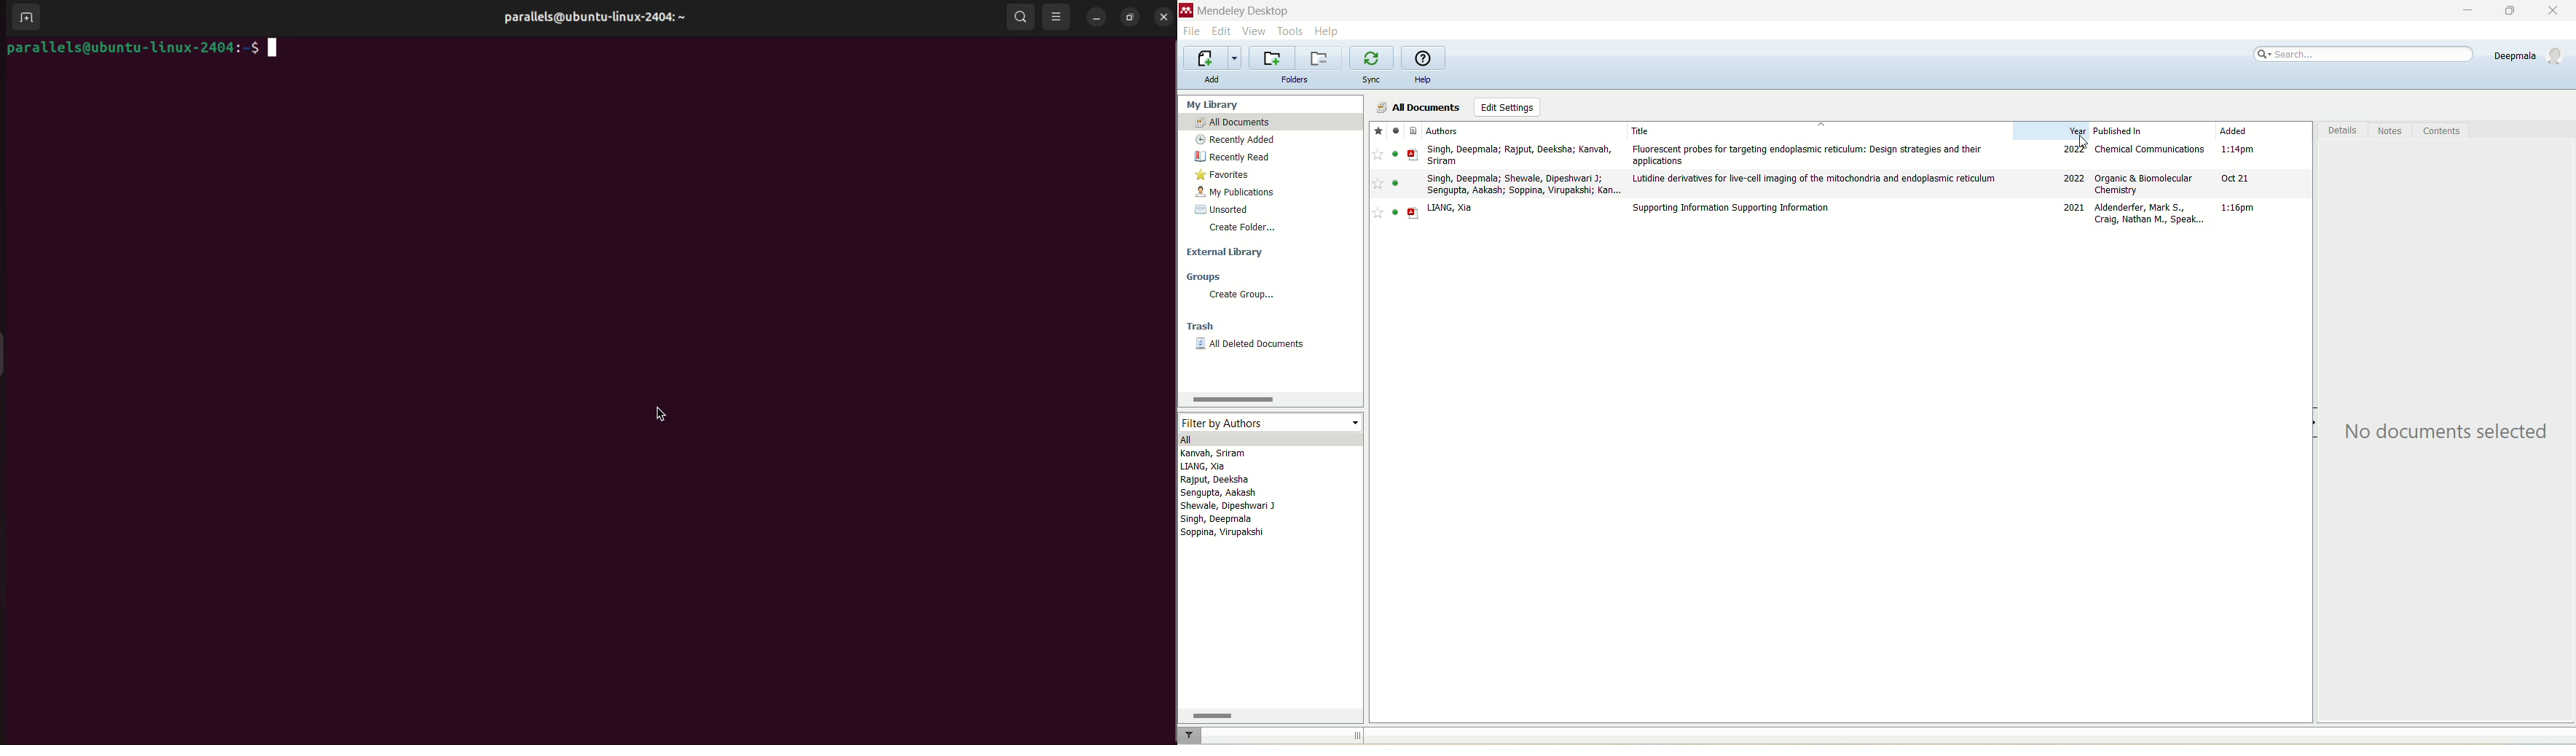 The width and height of the screenshot is (2576, 756). What do you see at coordinates (1359, 736) in the screenshot?
I see `toggle sidebar` at bounding box center [1359, 736].